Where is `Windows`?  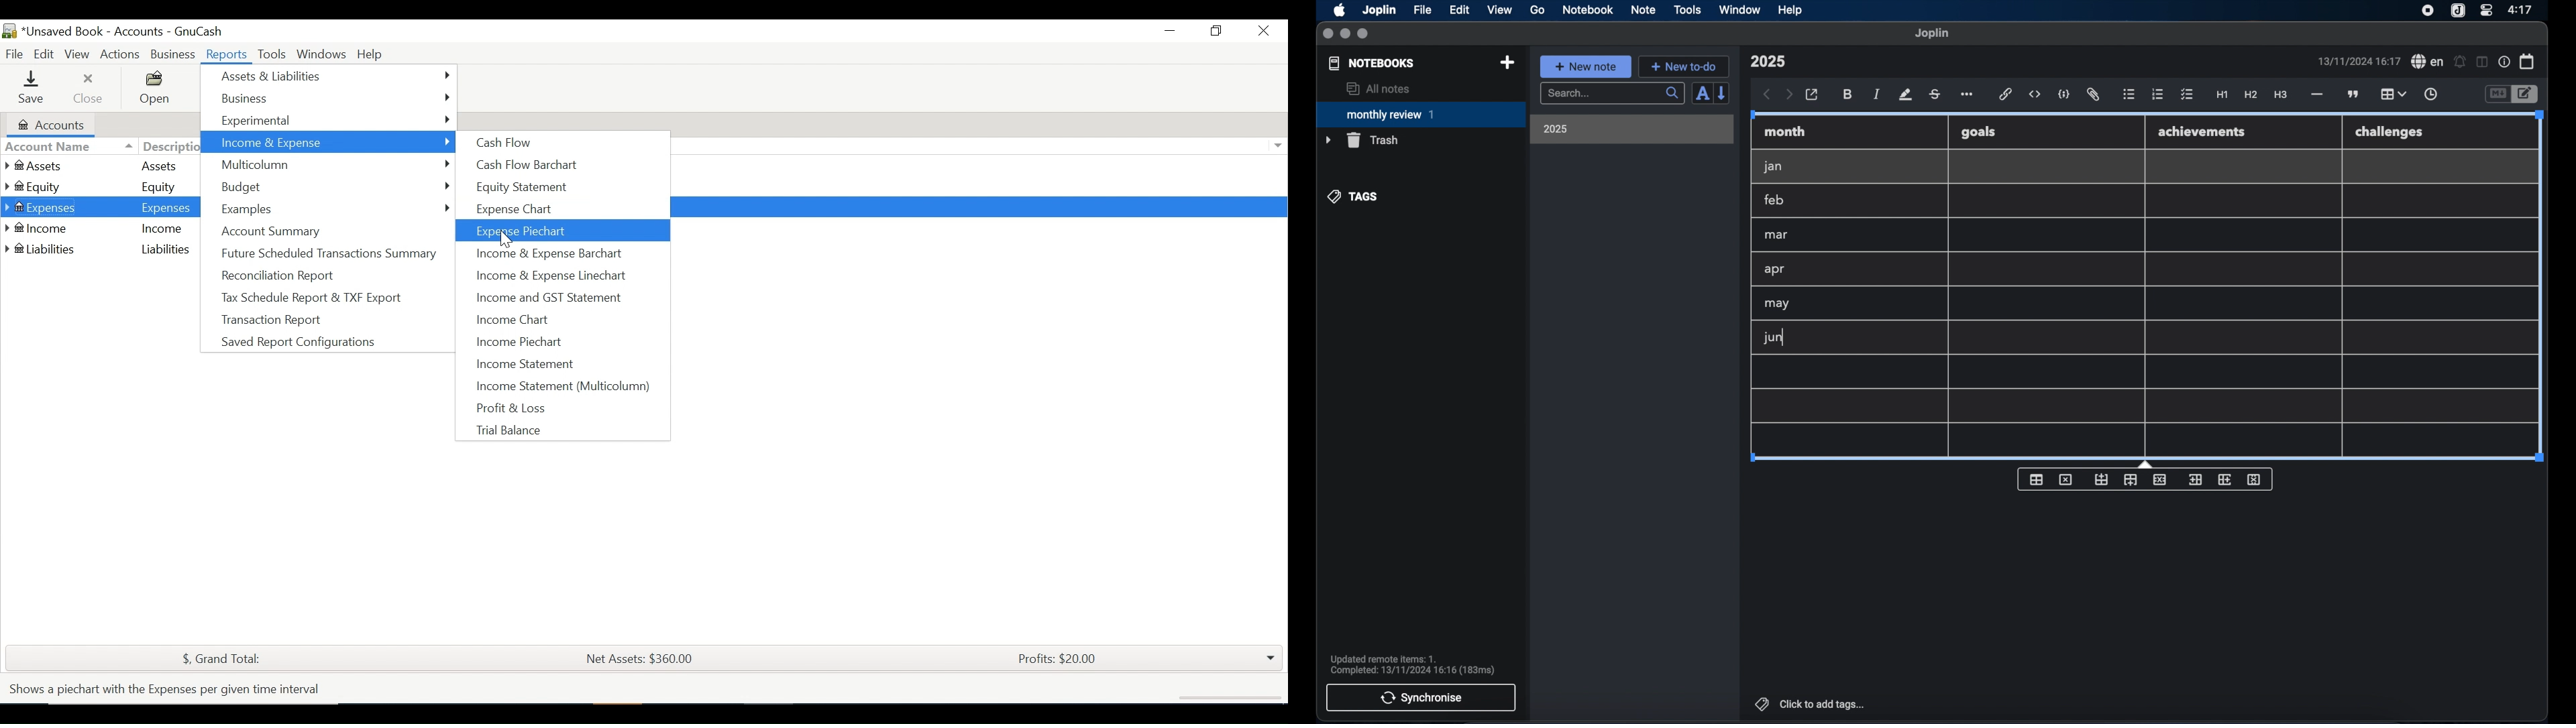
Windows is located at coordinates (321, 54).